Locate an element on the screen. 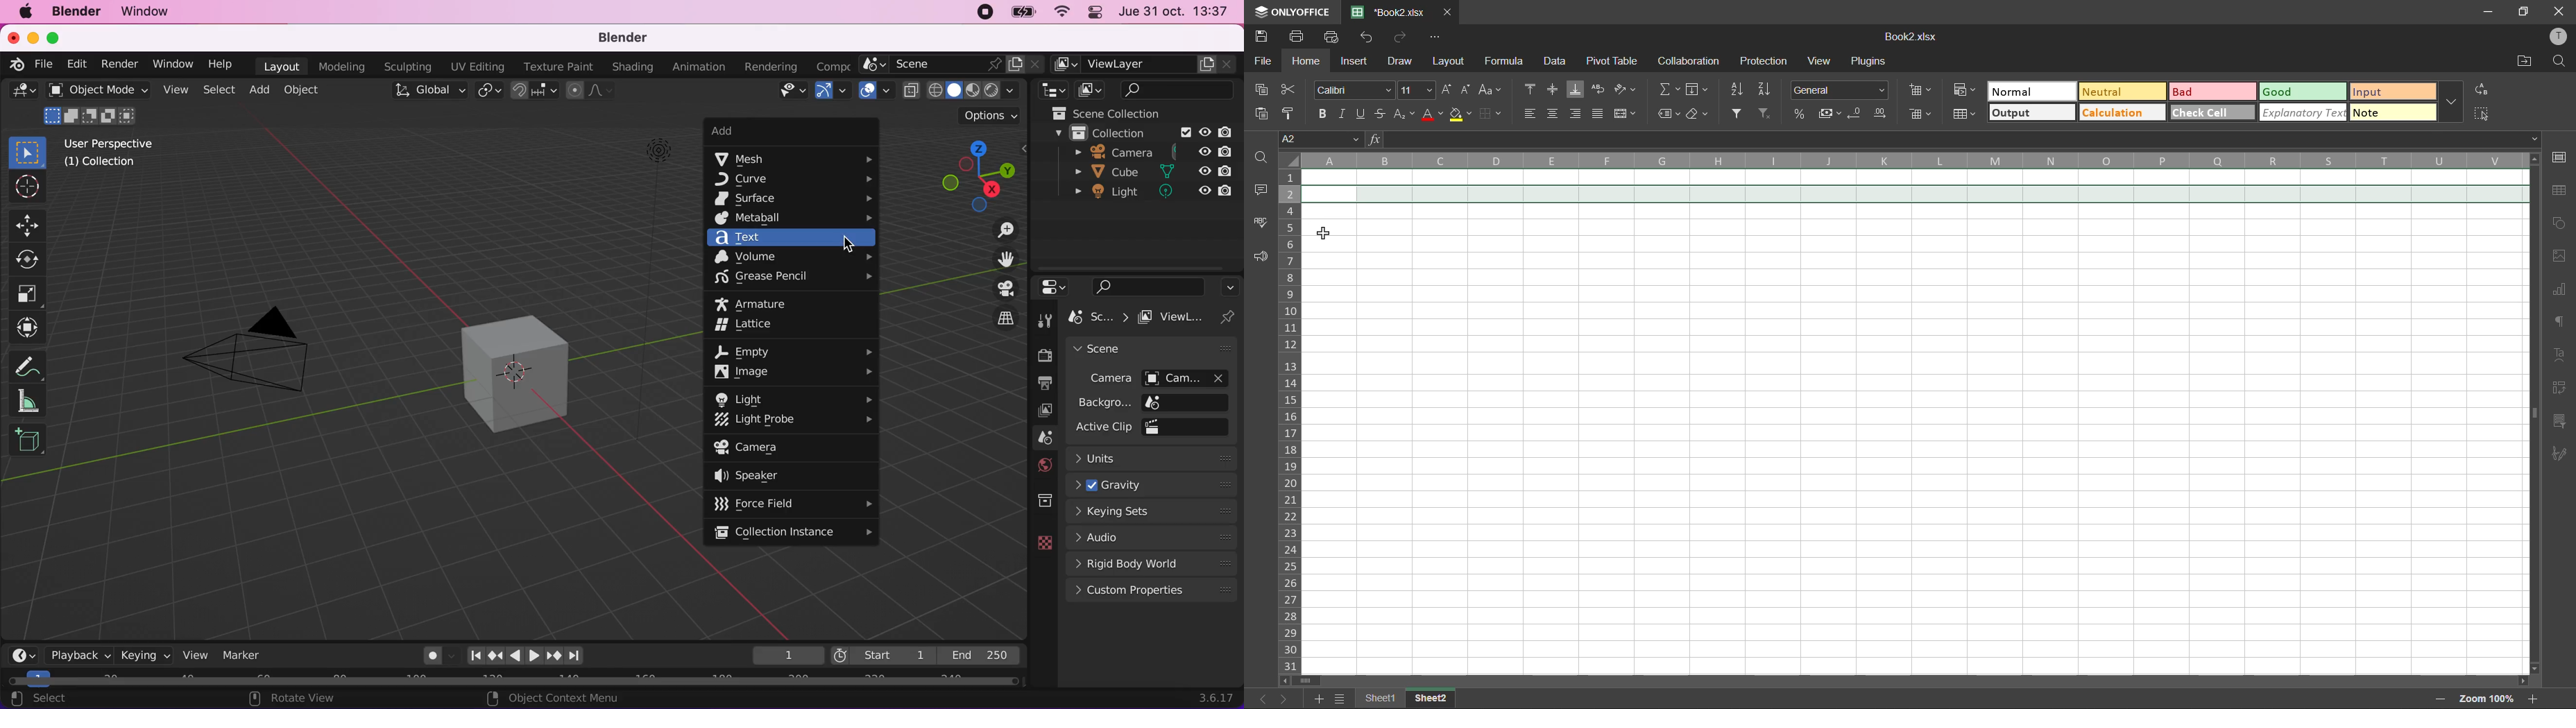 This screenshot has height=728, width=2576. column names is located at coordinates (1913, 160).